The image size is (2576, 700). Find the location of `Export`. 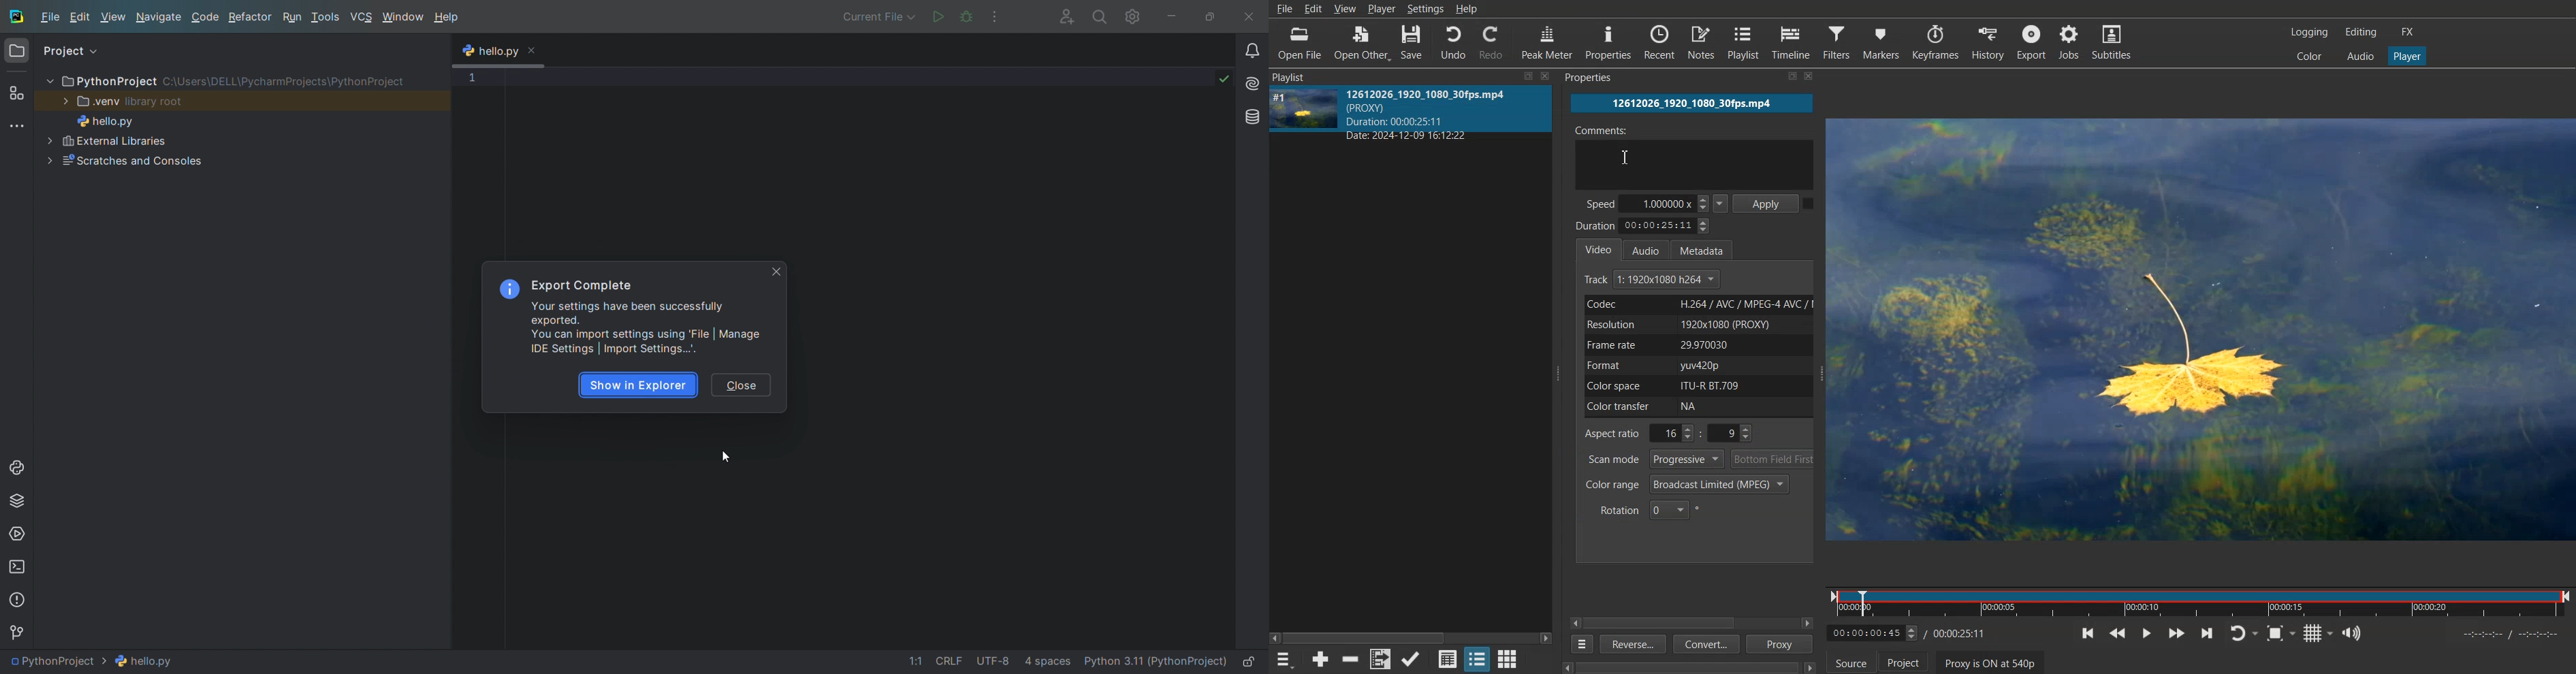

Export is located at coordinates (2031, 42).